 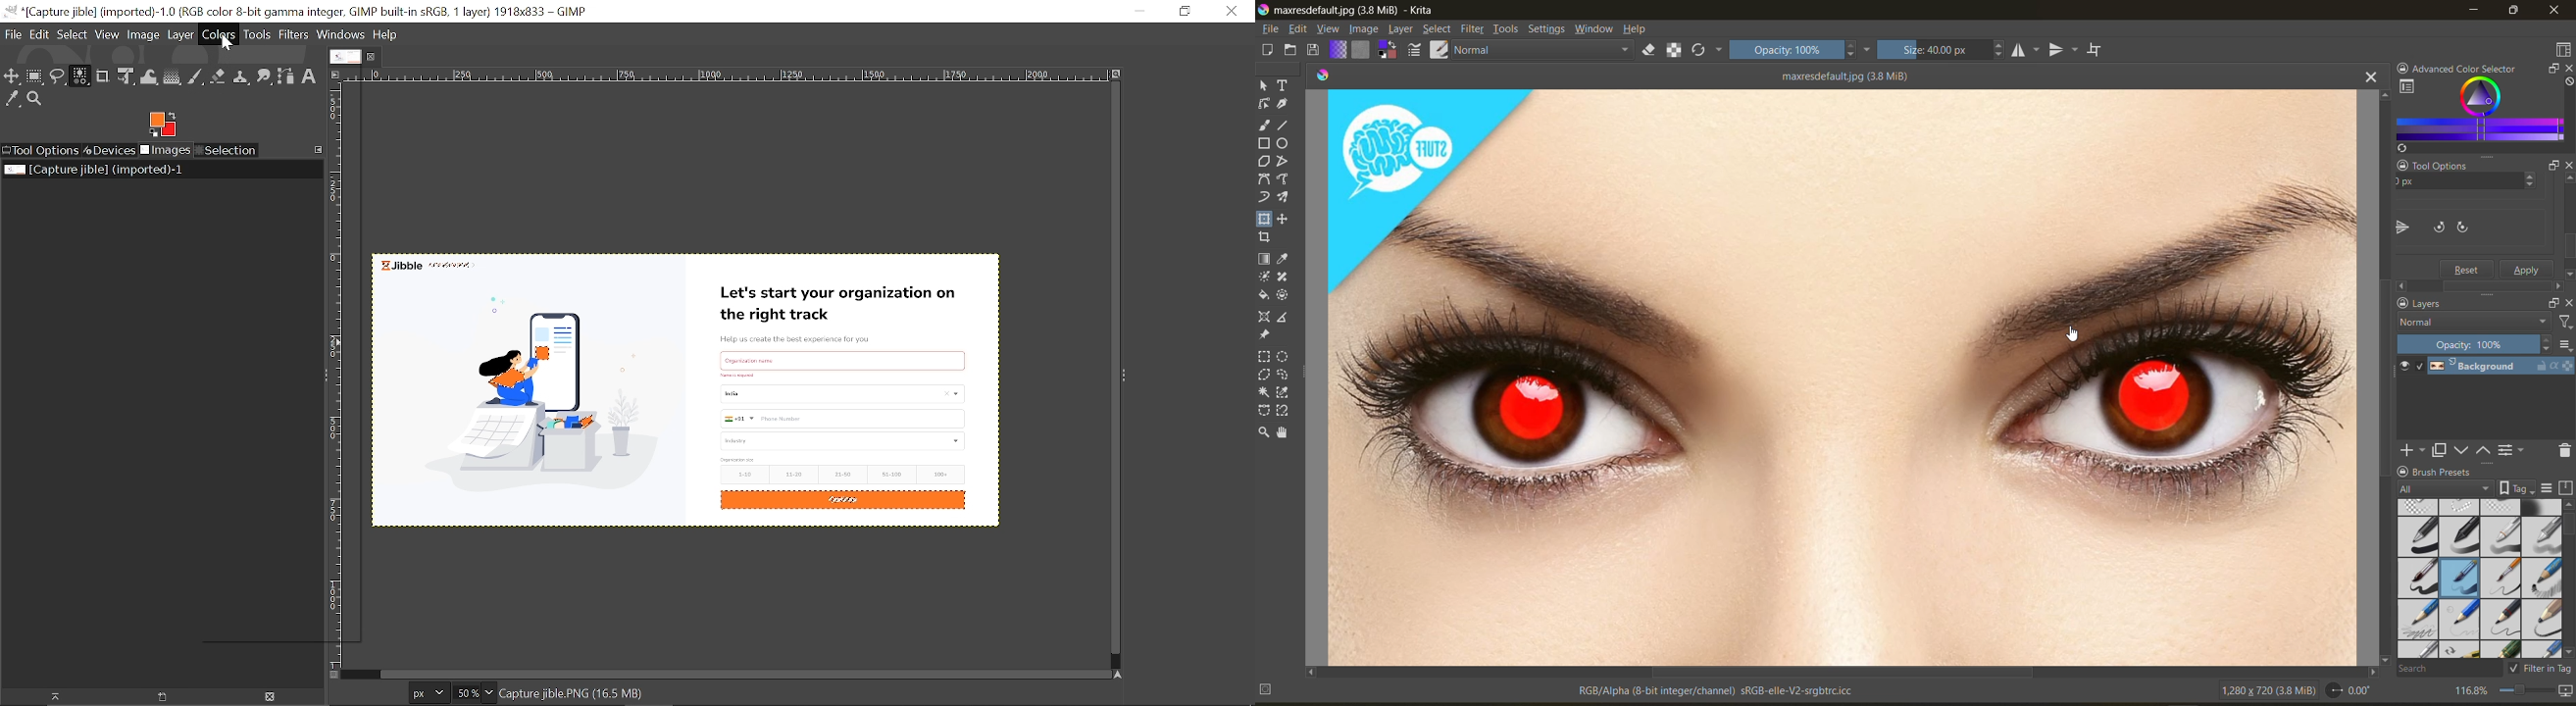 What do you see at coordinates (1283, 319) in the screenshot?
I see `tool` at bounding box center [1283, 319].